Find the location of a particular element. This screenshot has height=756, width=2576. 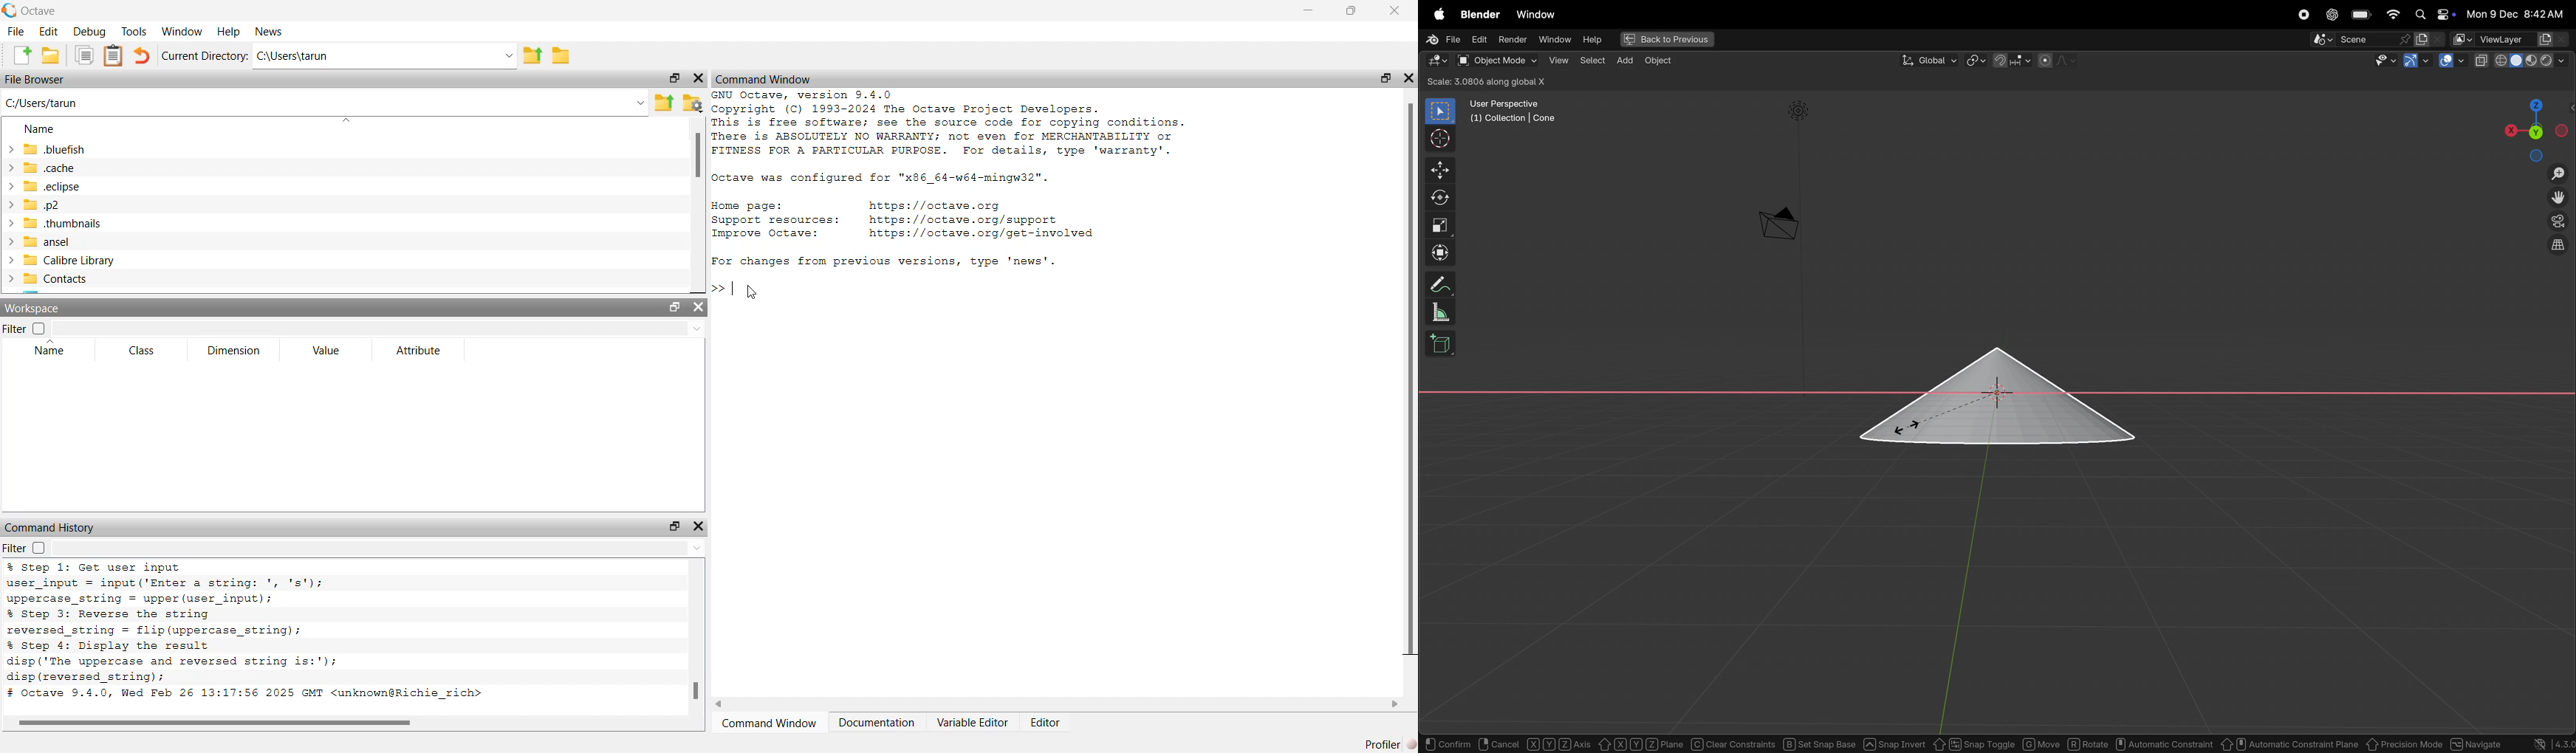

unlock widget is located at coordinates (674, 526).